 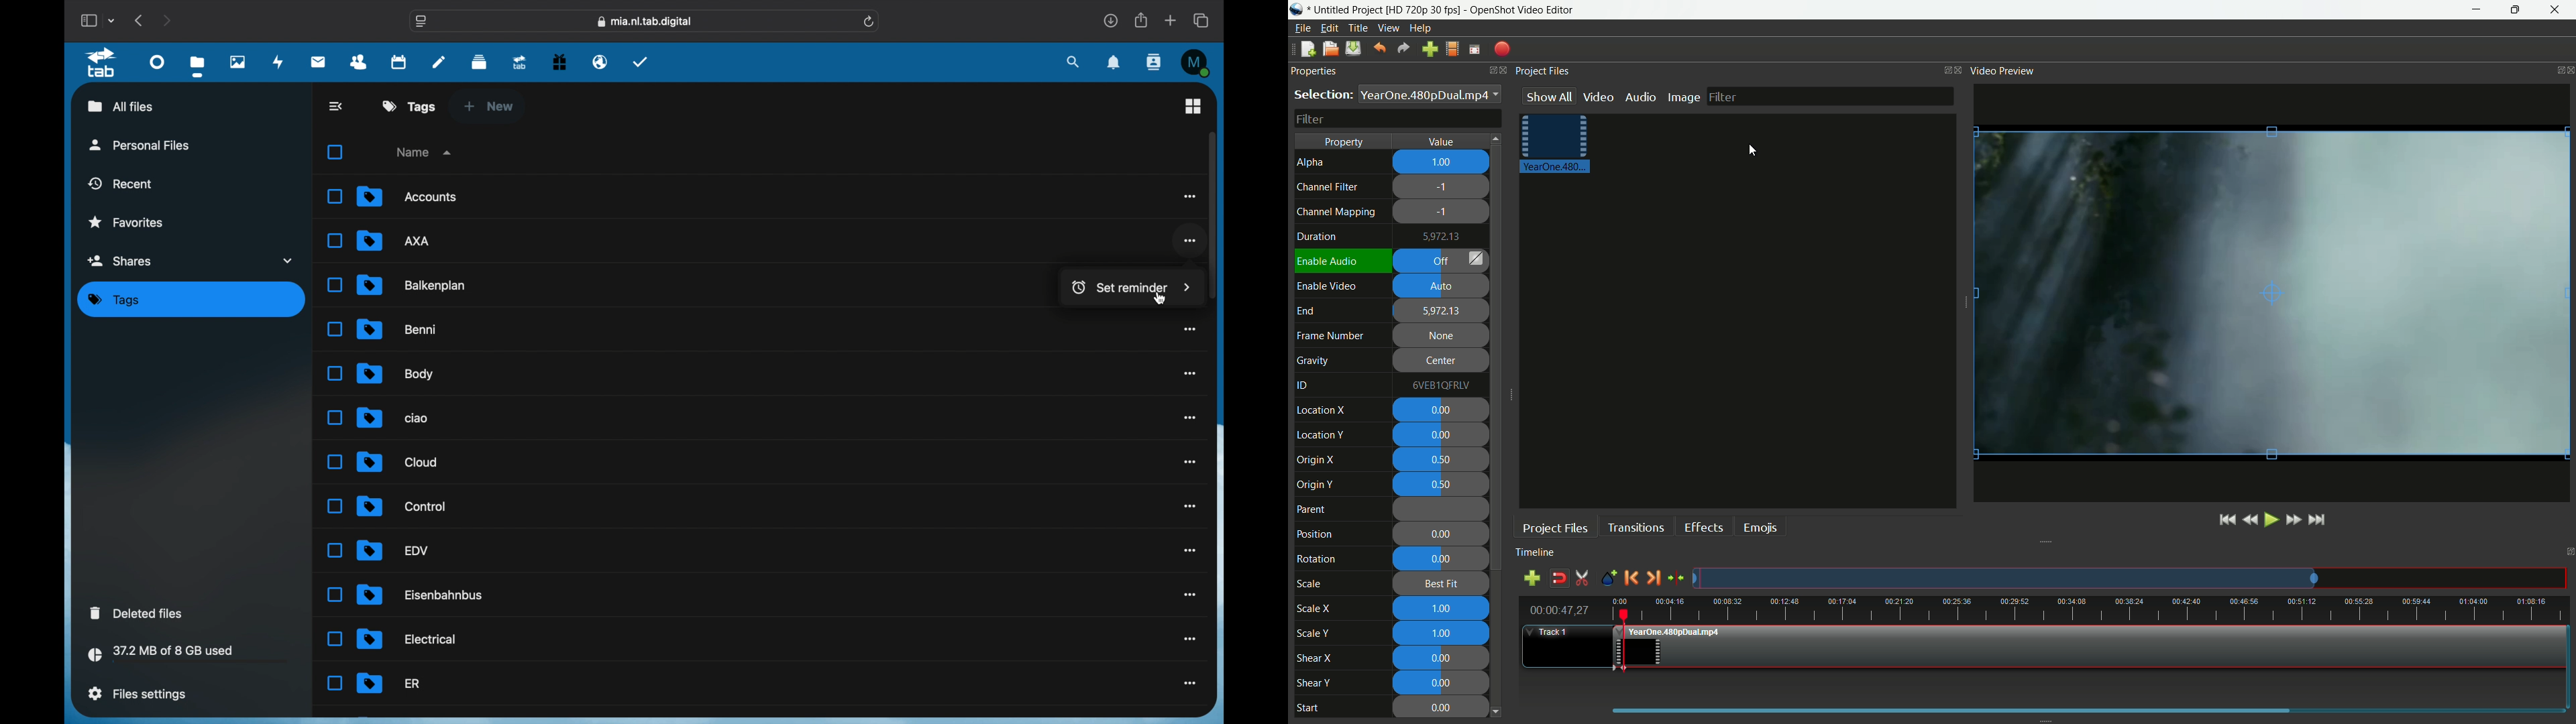 I want to click on photos, so click(x=238, y=61).